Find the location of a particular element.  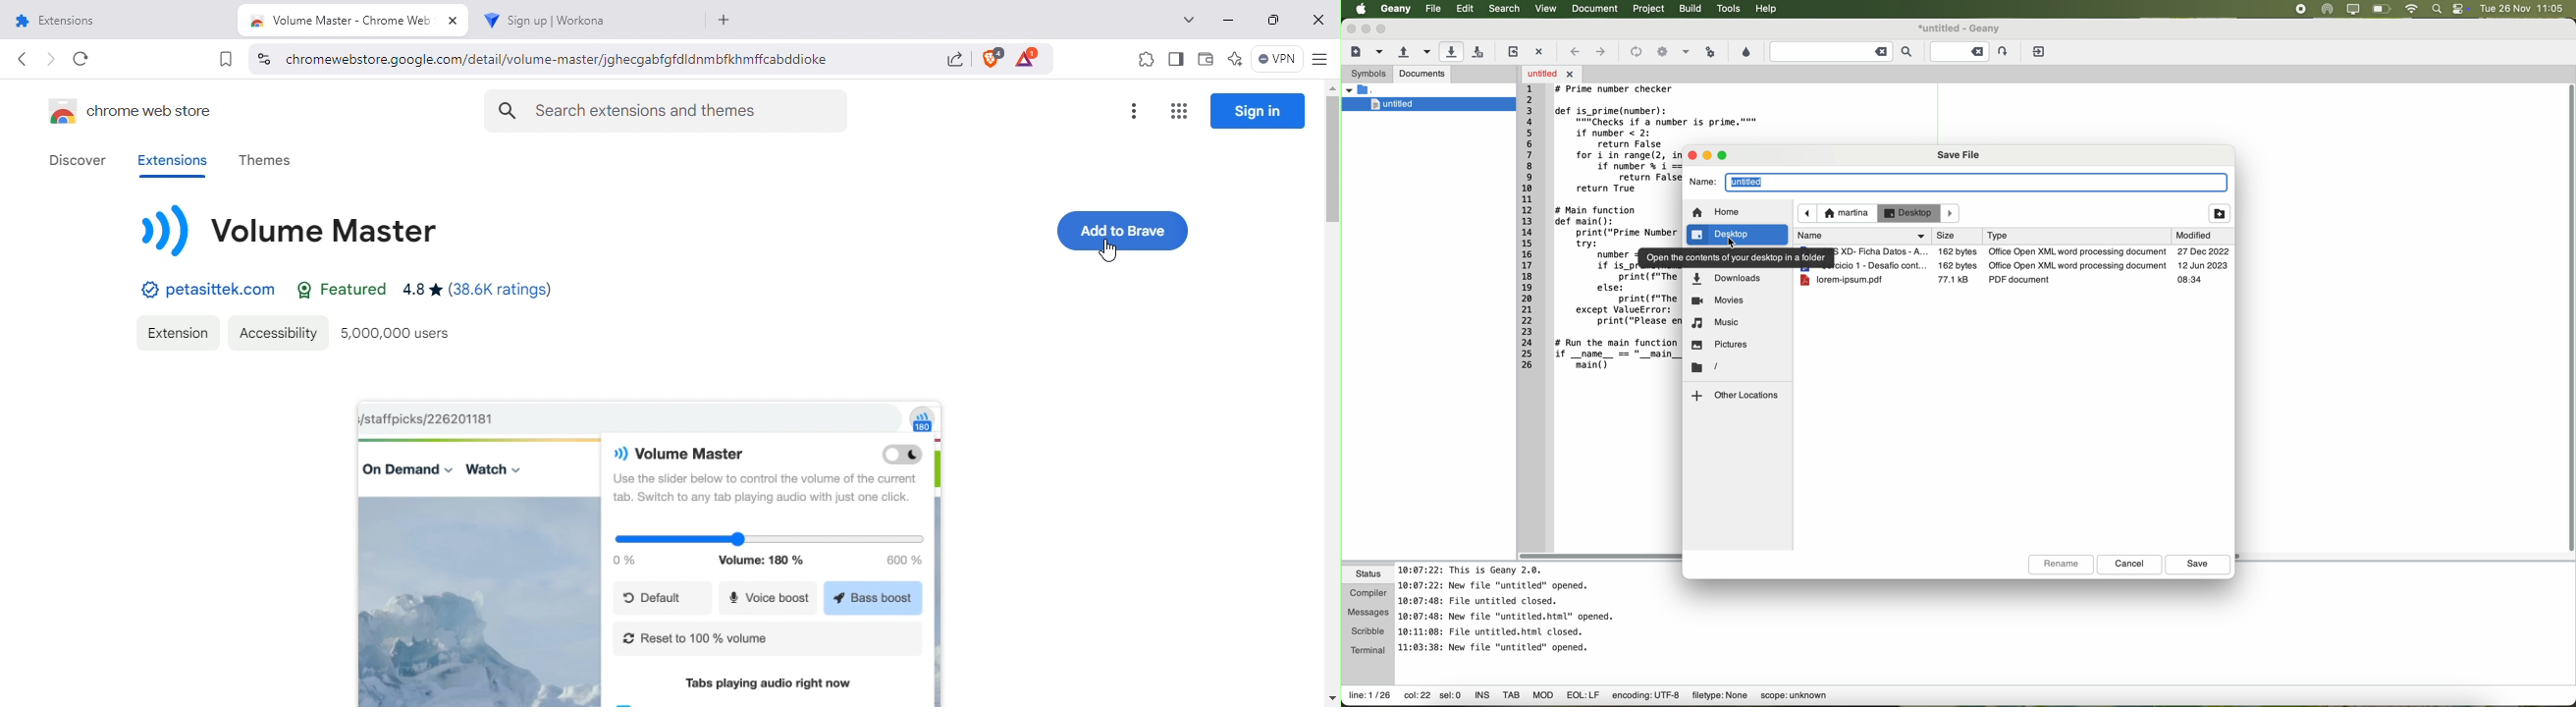

navigate foward is located at coordinates (1601, 54).